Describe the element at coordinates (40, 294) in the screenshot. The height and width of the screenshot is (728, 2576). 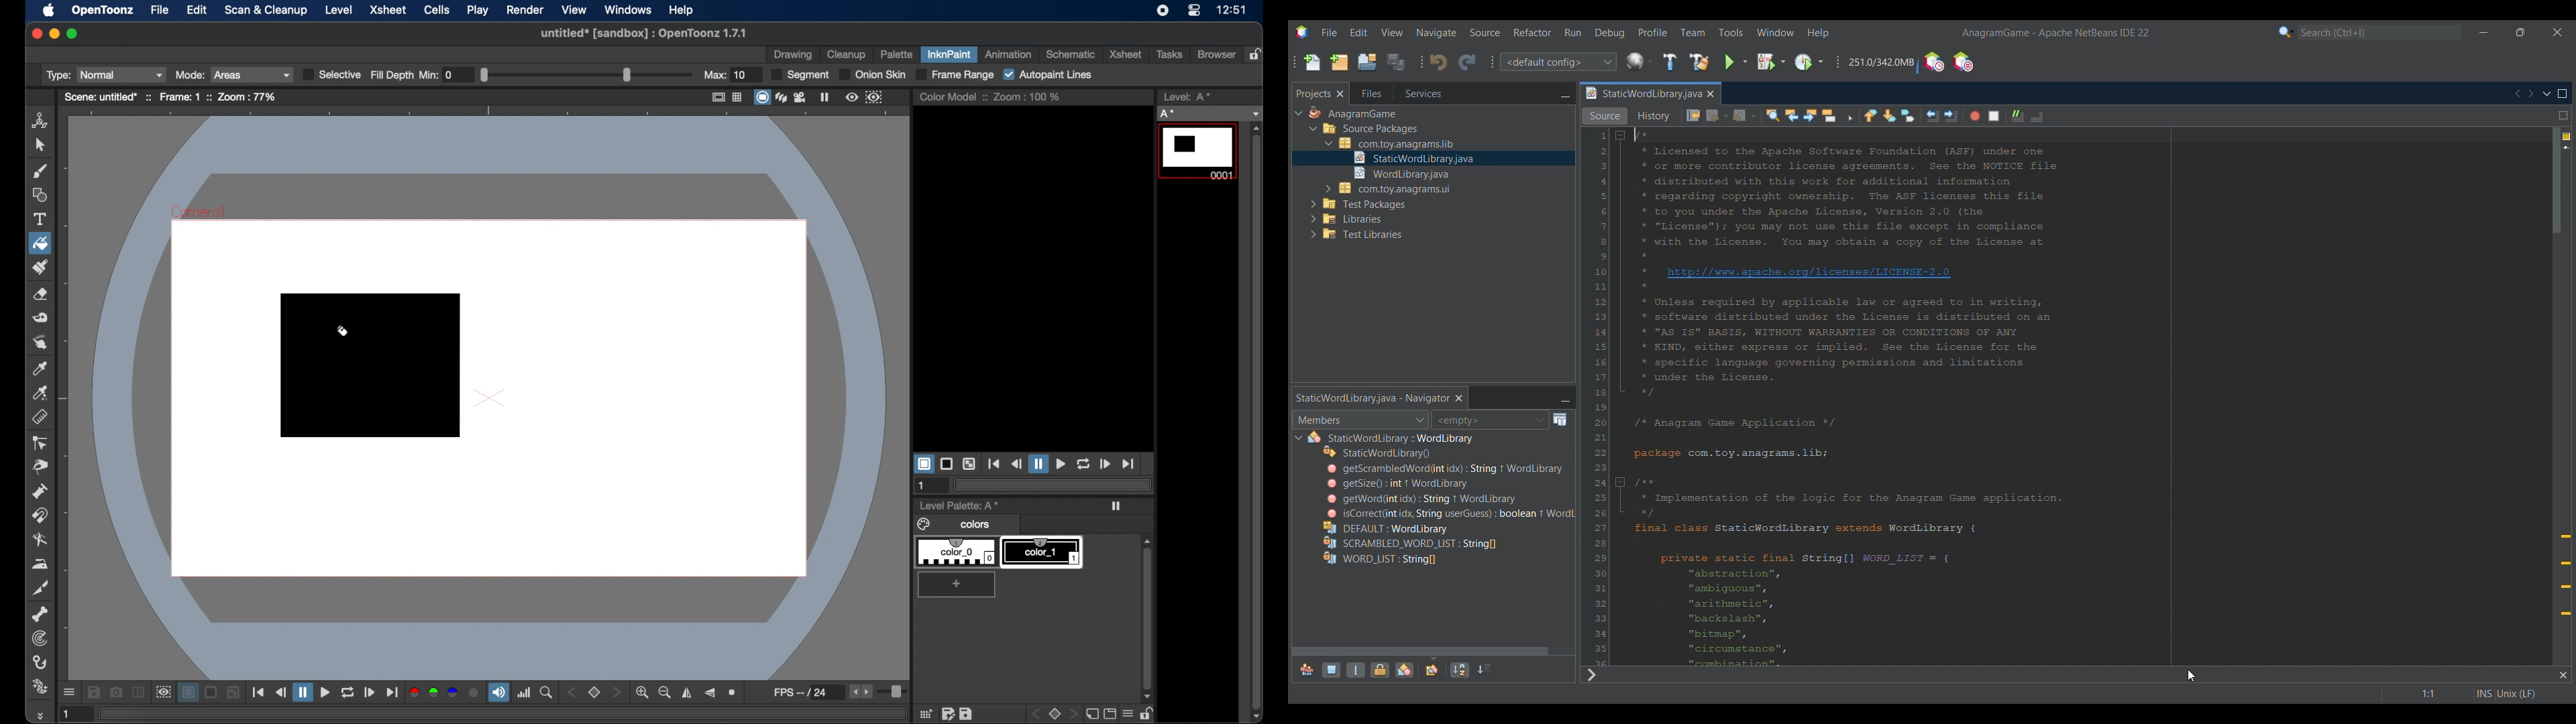
I see `eraser tool` at that location.